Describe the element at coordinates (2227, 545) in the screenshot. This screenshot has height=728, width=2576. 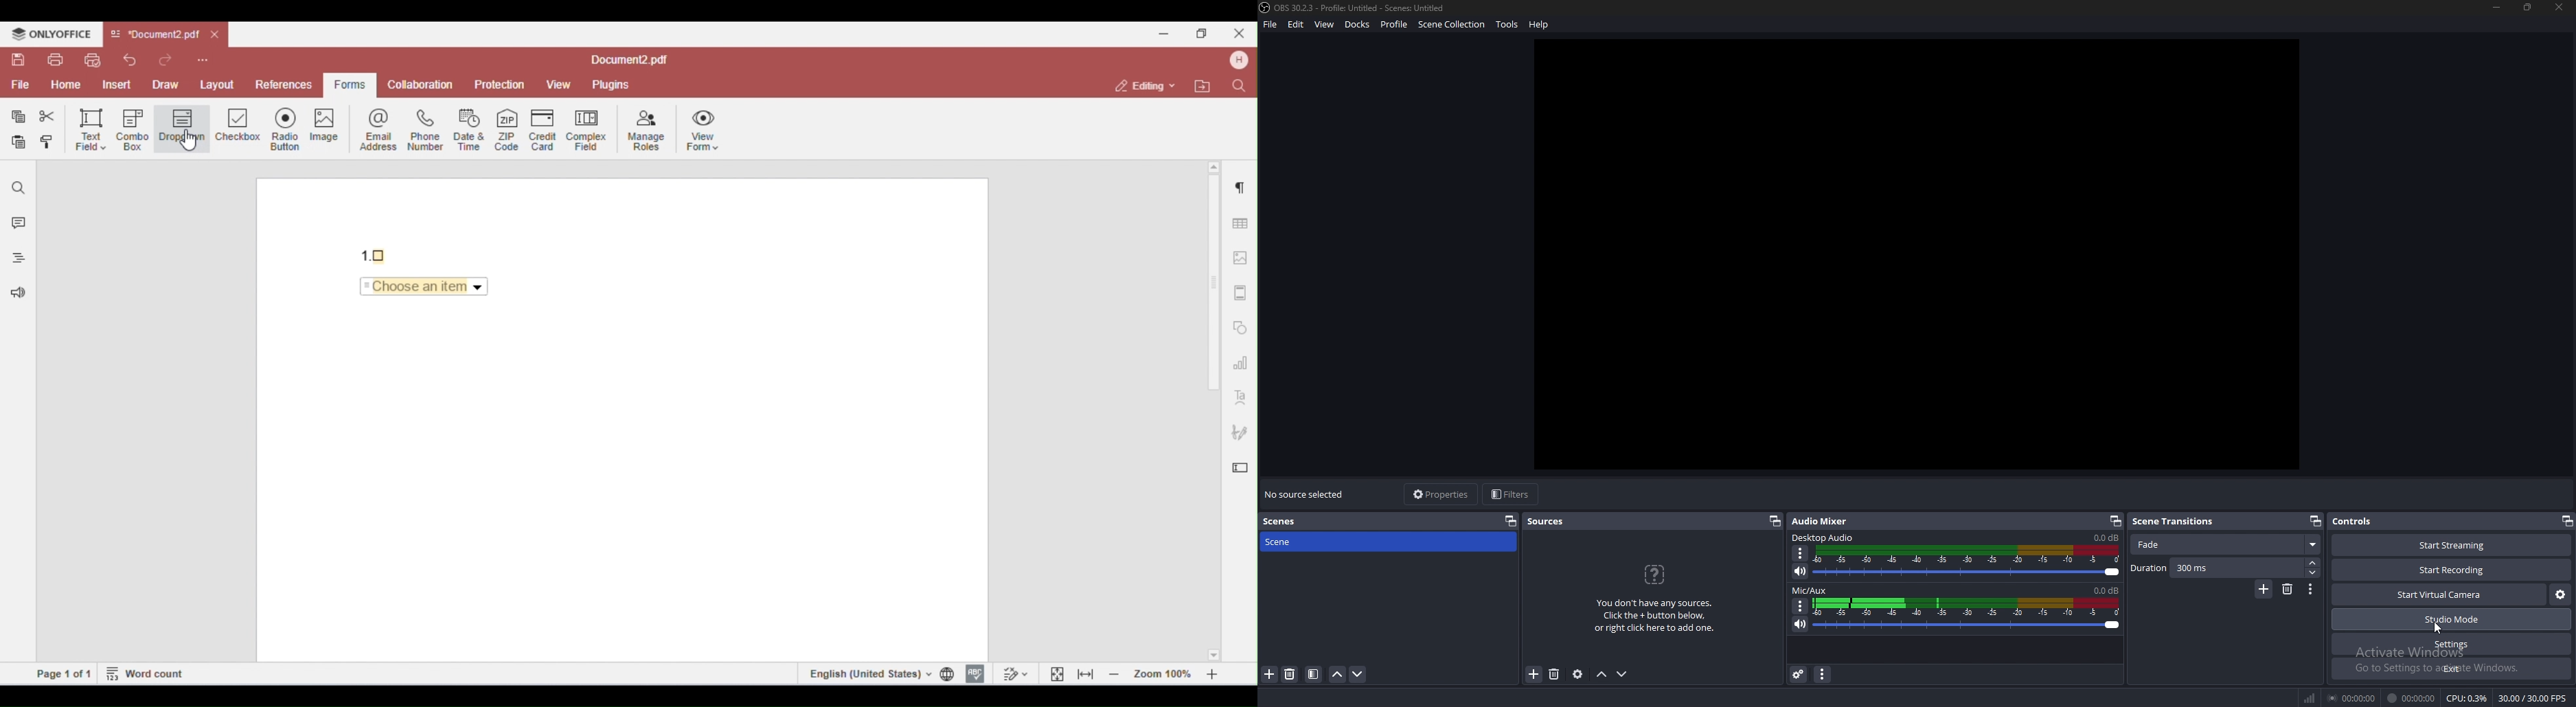
I see `Fade` at that location.